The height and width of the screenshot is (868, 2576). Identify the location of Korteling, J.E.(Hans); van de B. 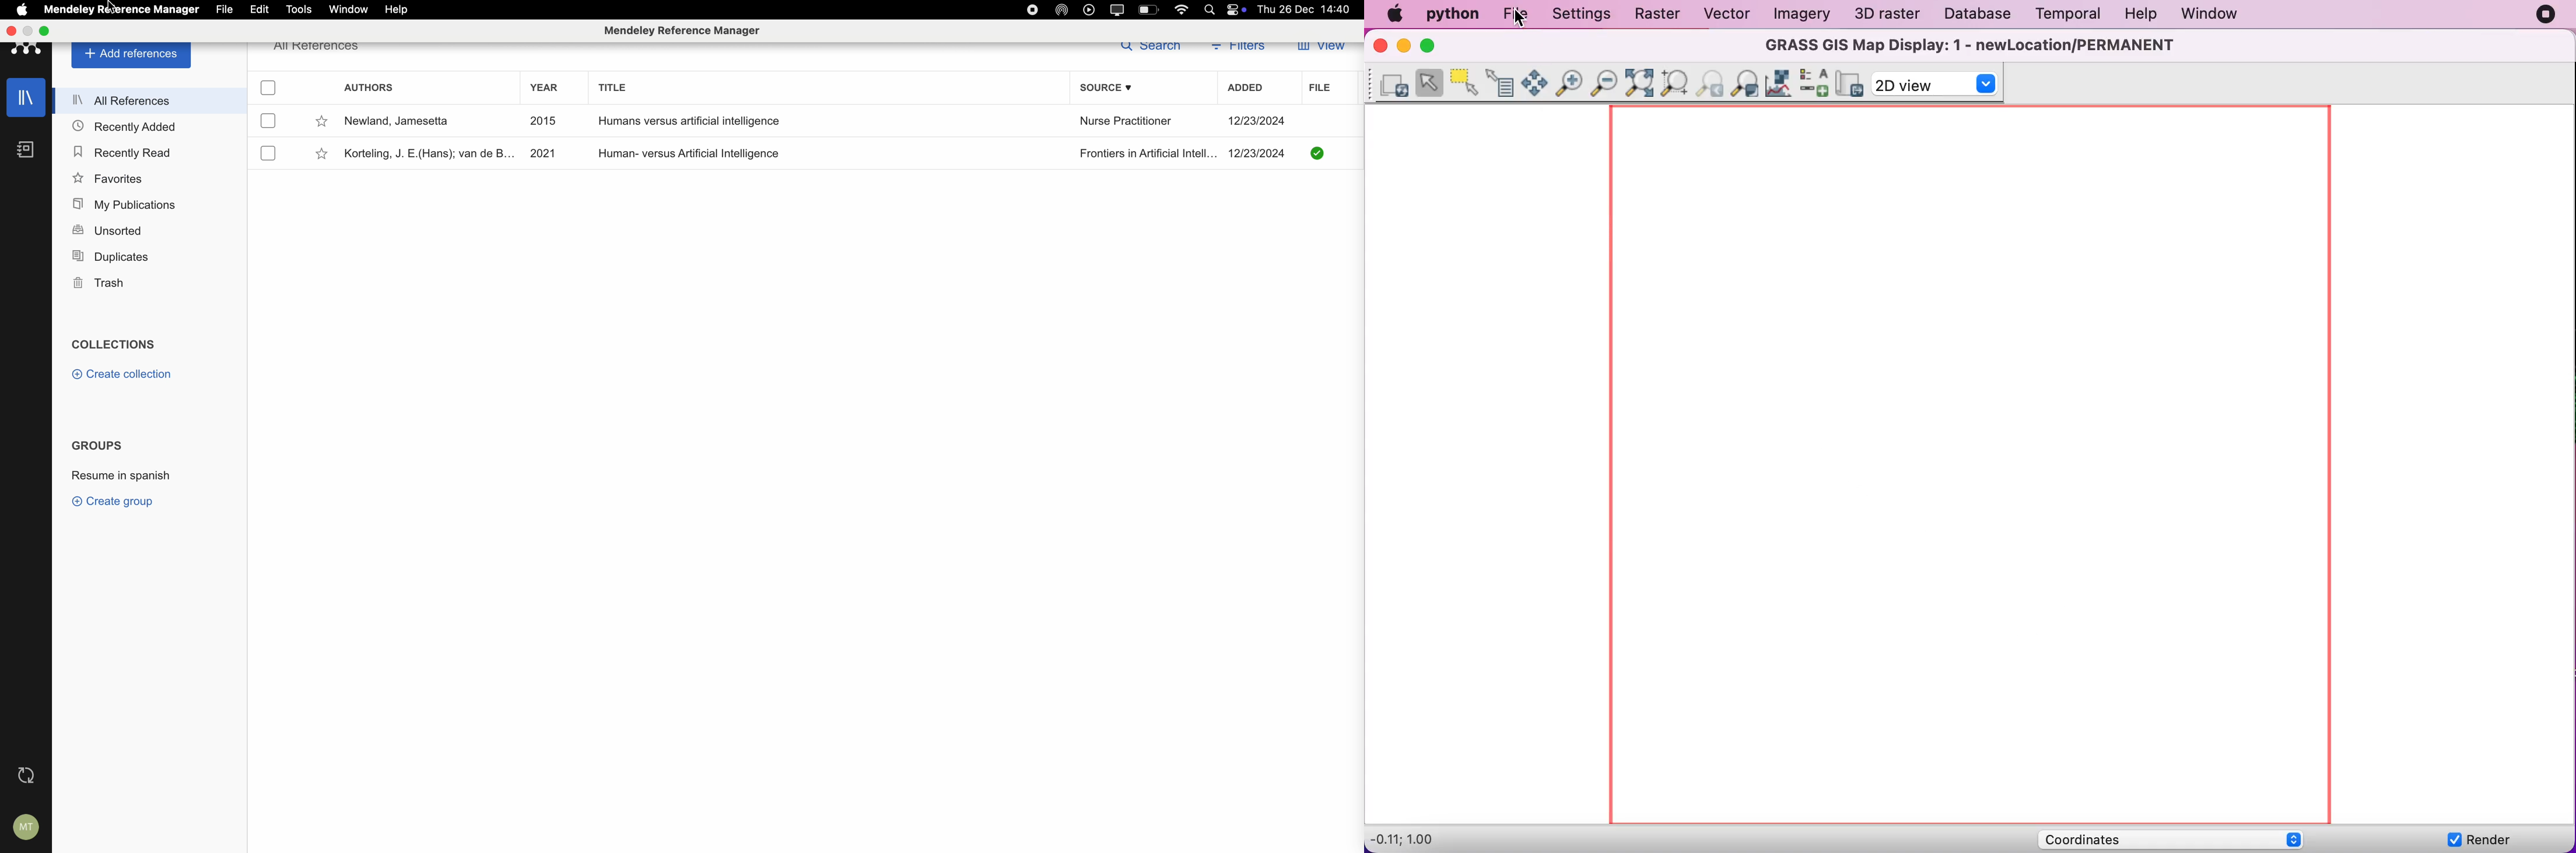
(426, 155).